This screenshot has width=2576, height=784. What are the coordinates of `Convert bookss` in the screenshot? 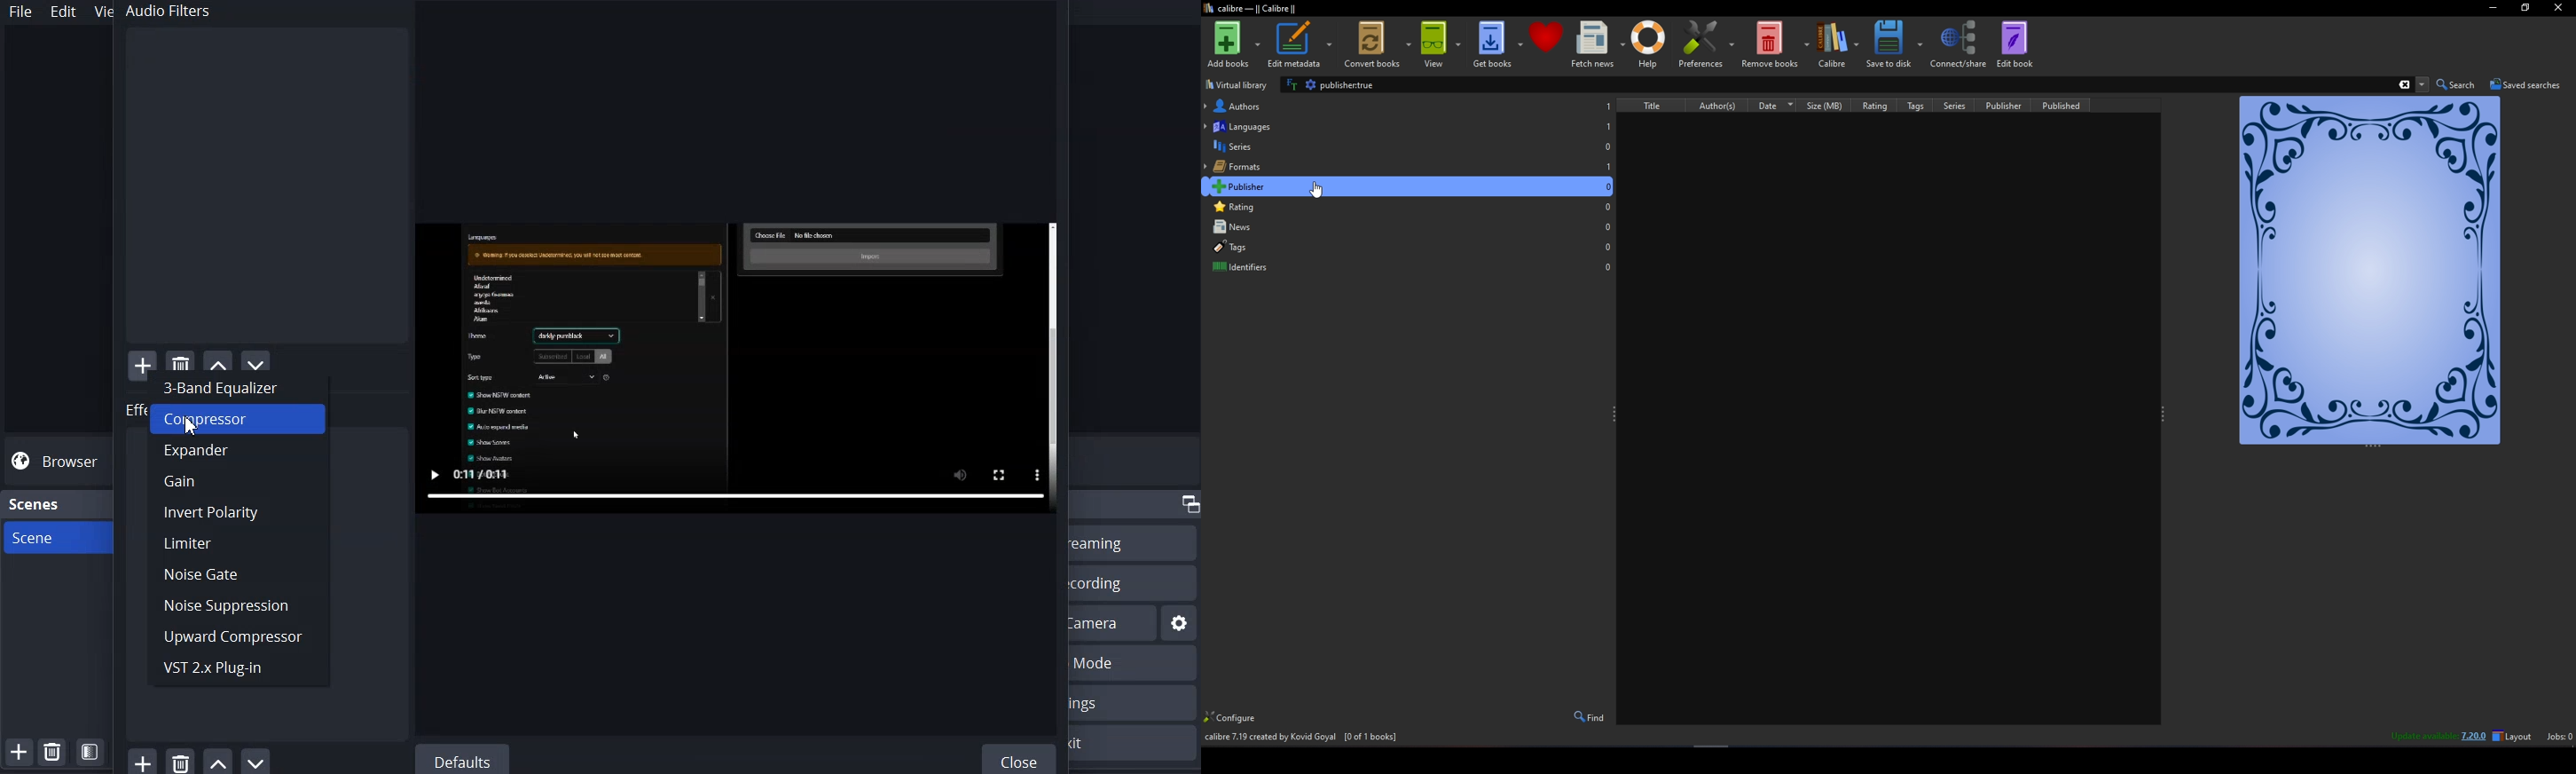 It's located at (1376, 44).